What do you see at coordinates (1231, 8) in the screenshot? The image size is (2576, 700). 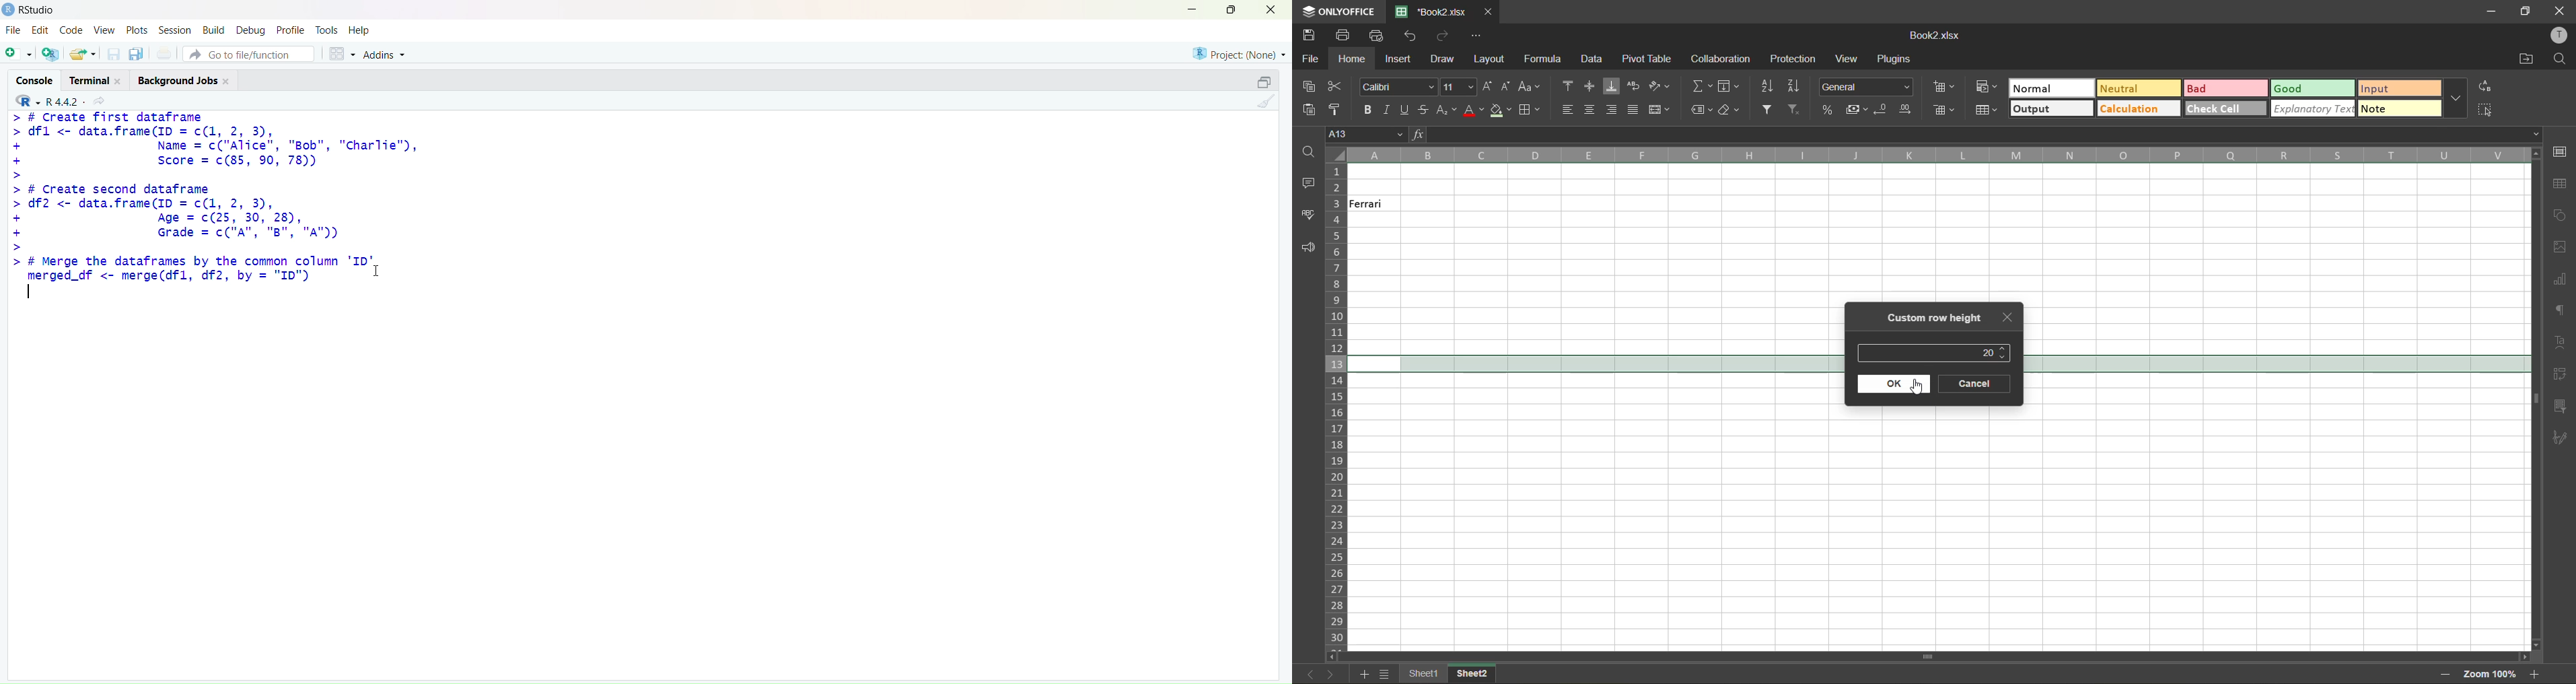 I see `maximize` at bounding box center [1231, 8].